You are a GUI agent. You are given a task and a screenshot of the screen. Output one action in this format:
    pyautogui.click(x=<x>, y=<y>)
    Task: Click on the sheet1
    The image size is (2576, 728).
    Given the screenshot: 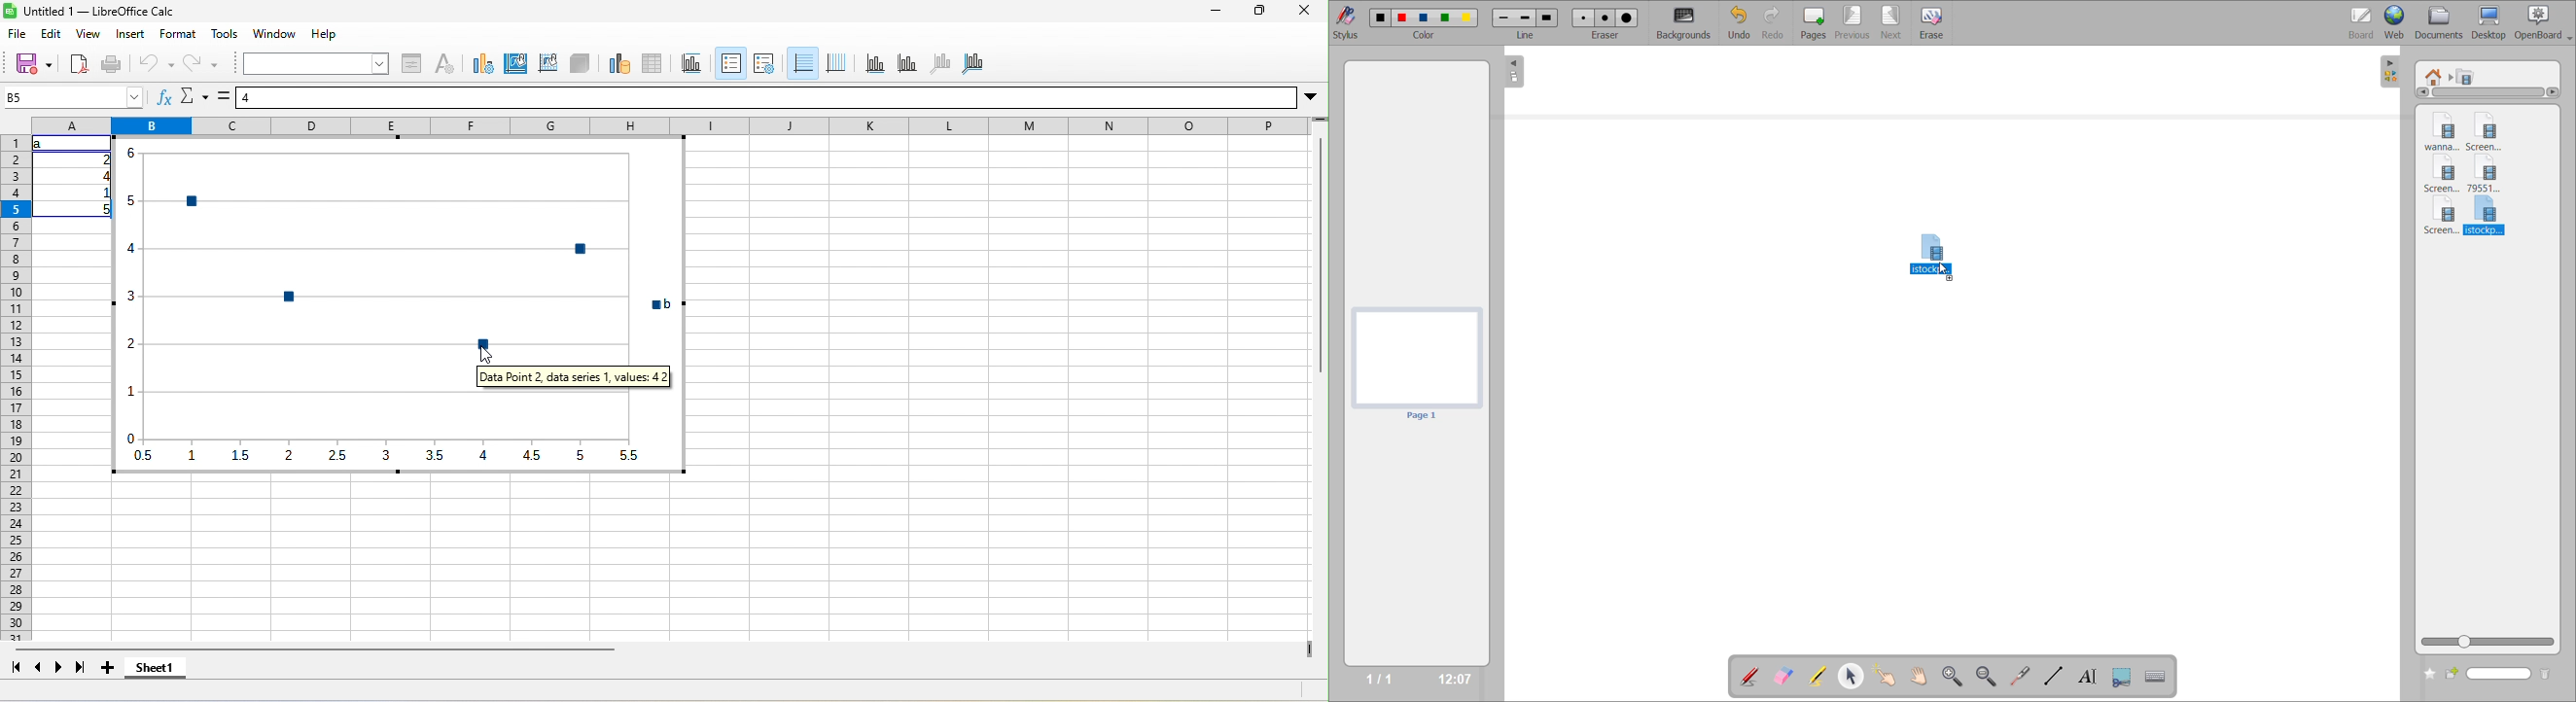 What is the action you would take?
    pyautogui.click(x=156, y=667)
    